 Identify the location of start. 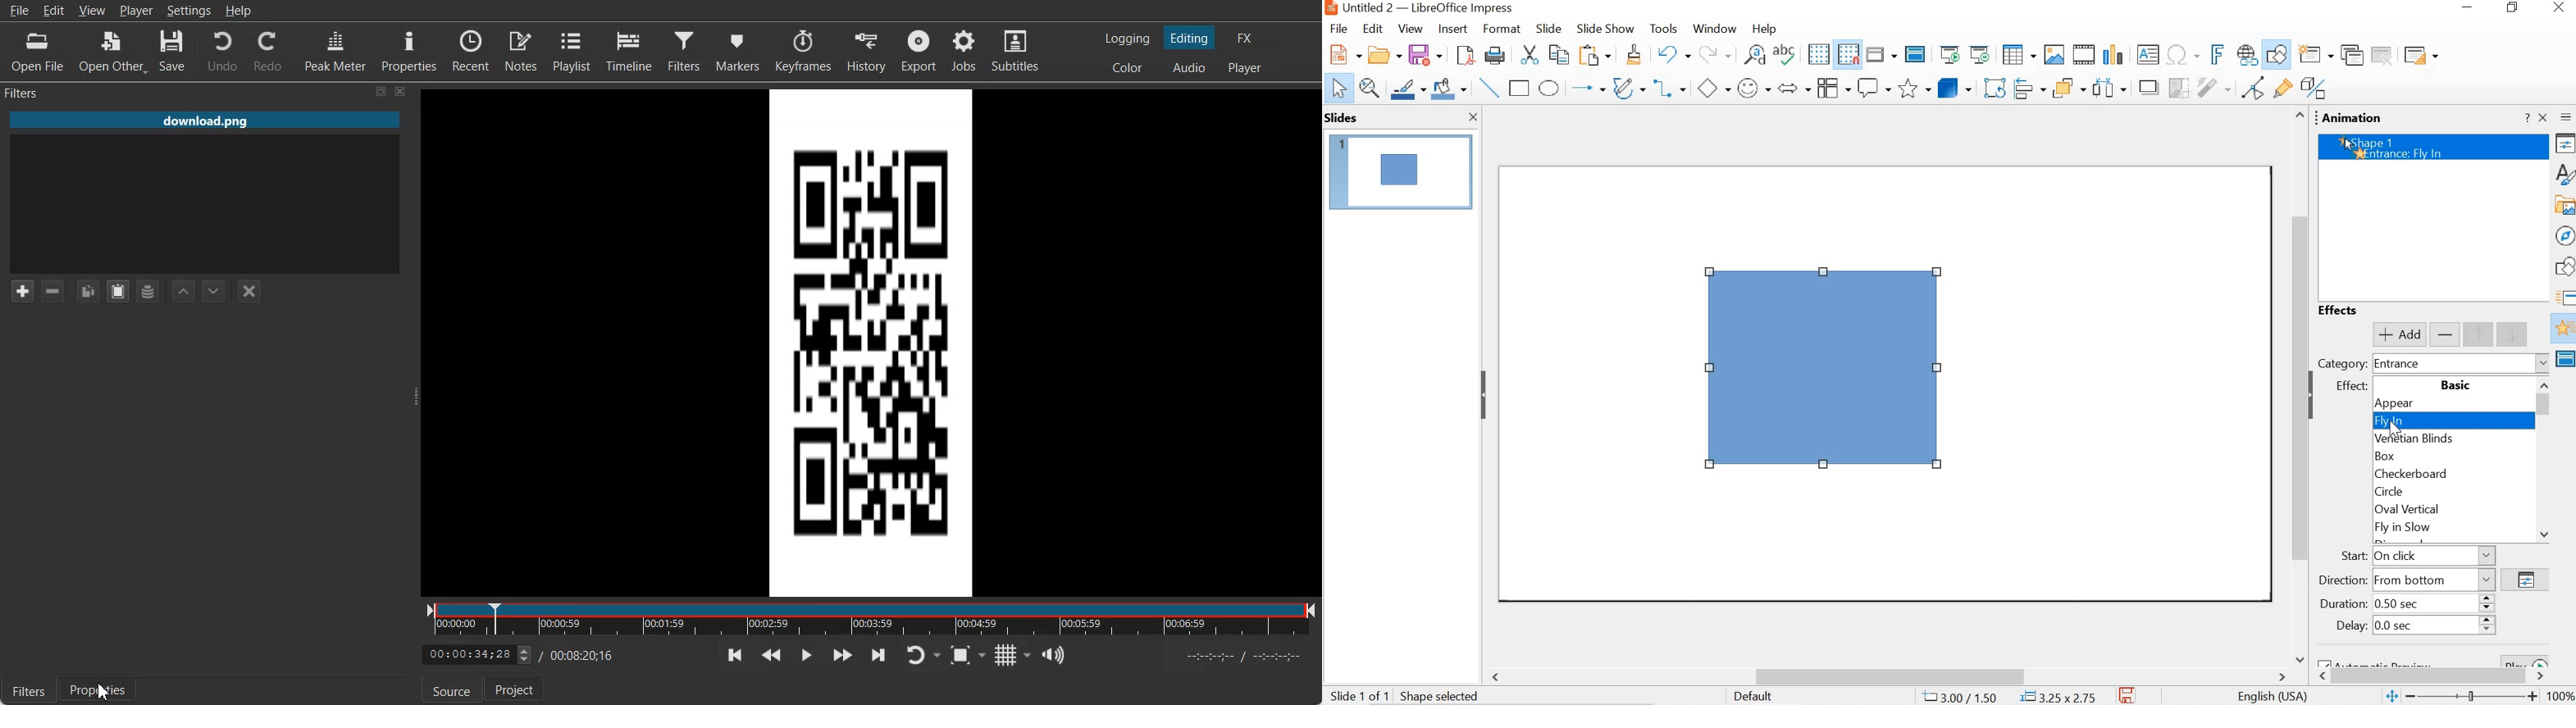
(2413, 555).